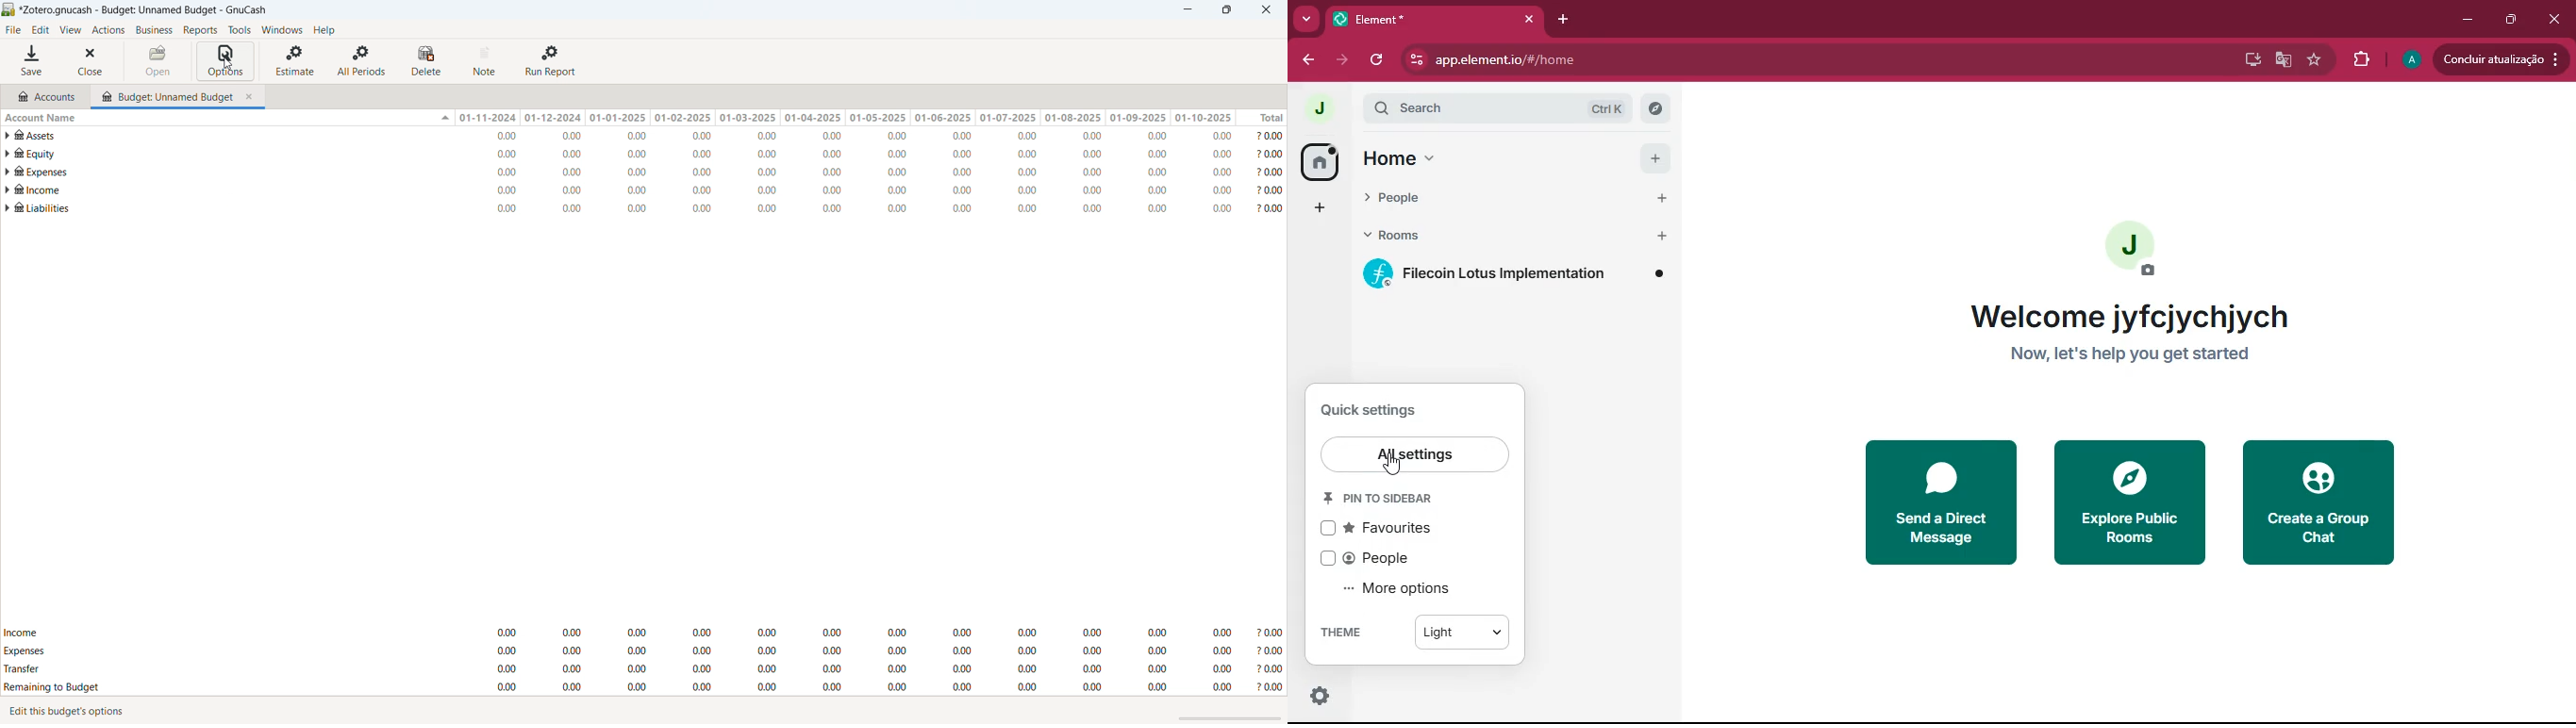 Image resolution: width=2576 pixels, height=728 pixels. Describe the element at coordinates (1203, 117) in the screenshot. I see `01-10-2025` at that location.